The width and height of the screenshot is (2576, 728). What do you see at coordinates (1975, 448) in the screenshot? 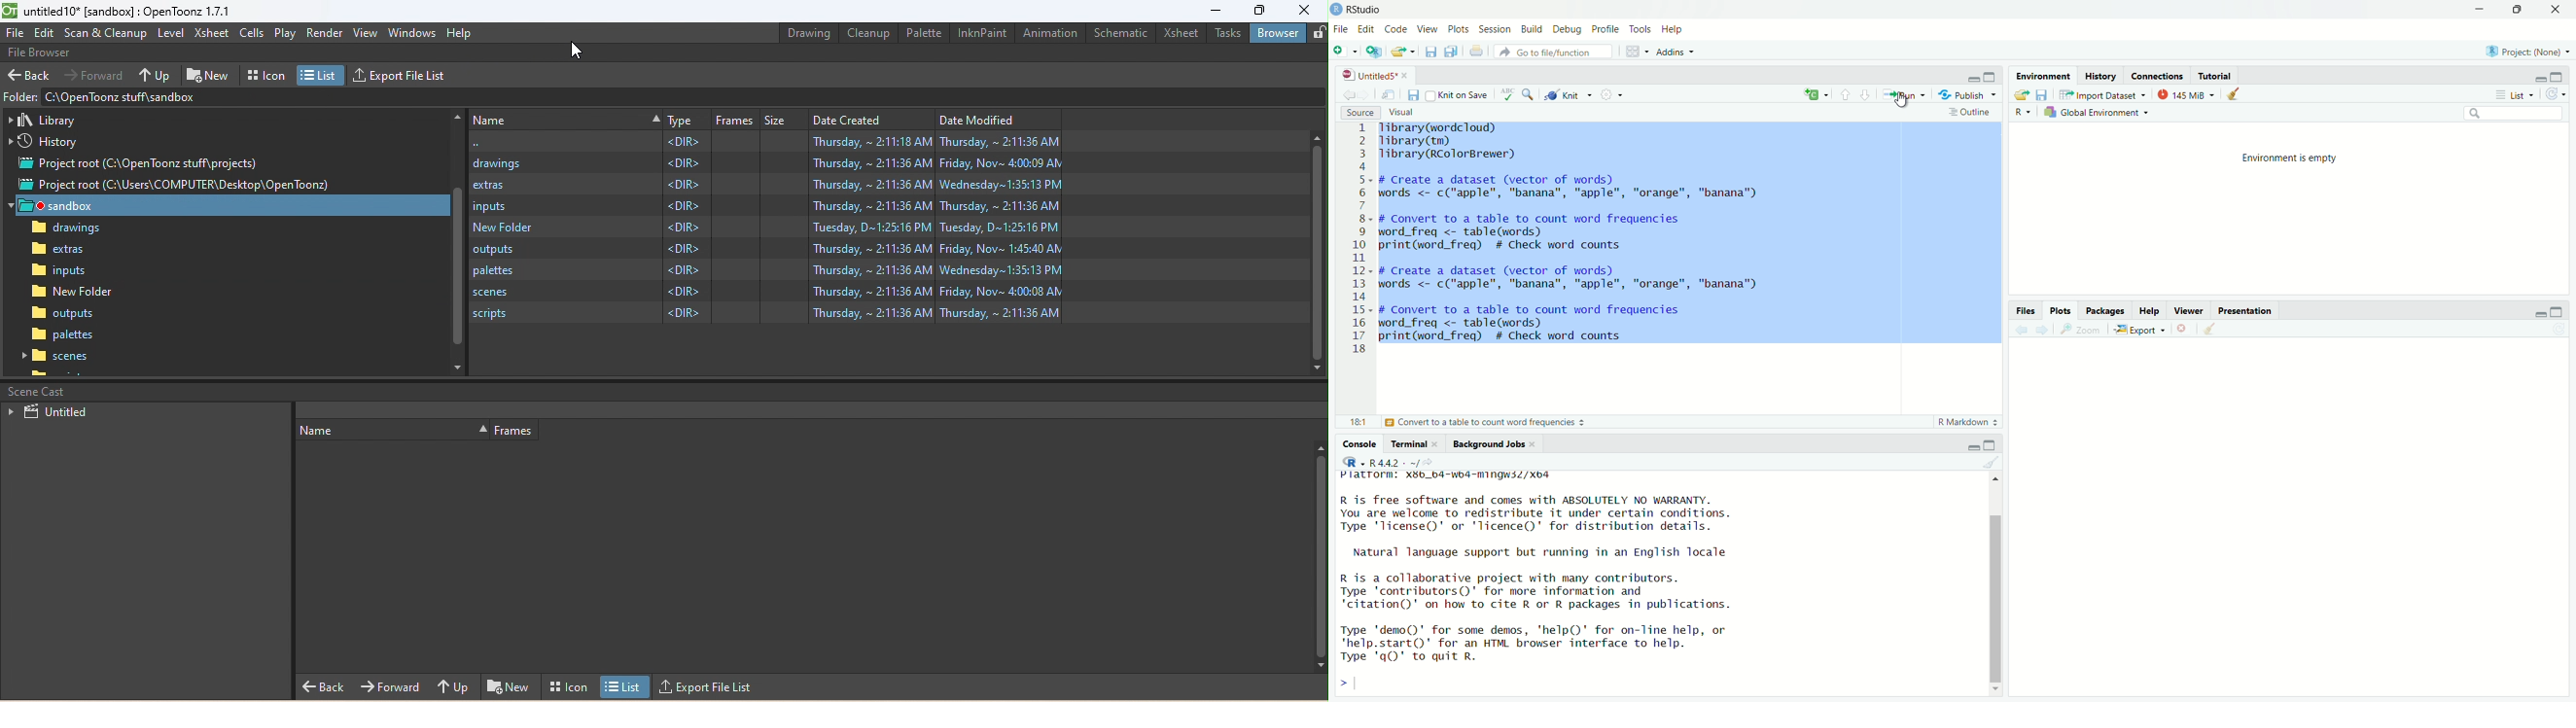
I see `Minimize` at bounding box center [1975, 448].